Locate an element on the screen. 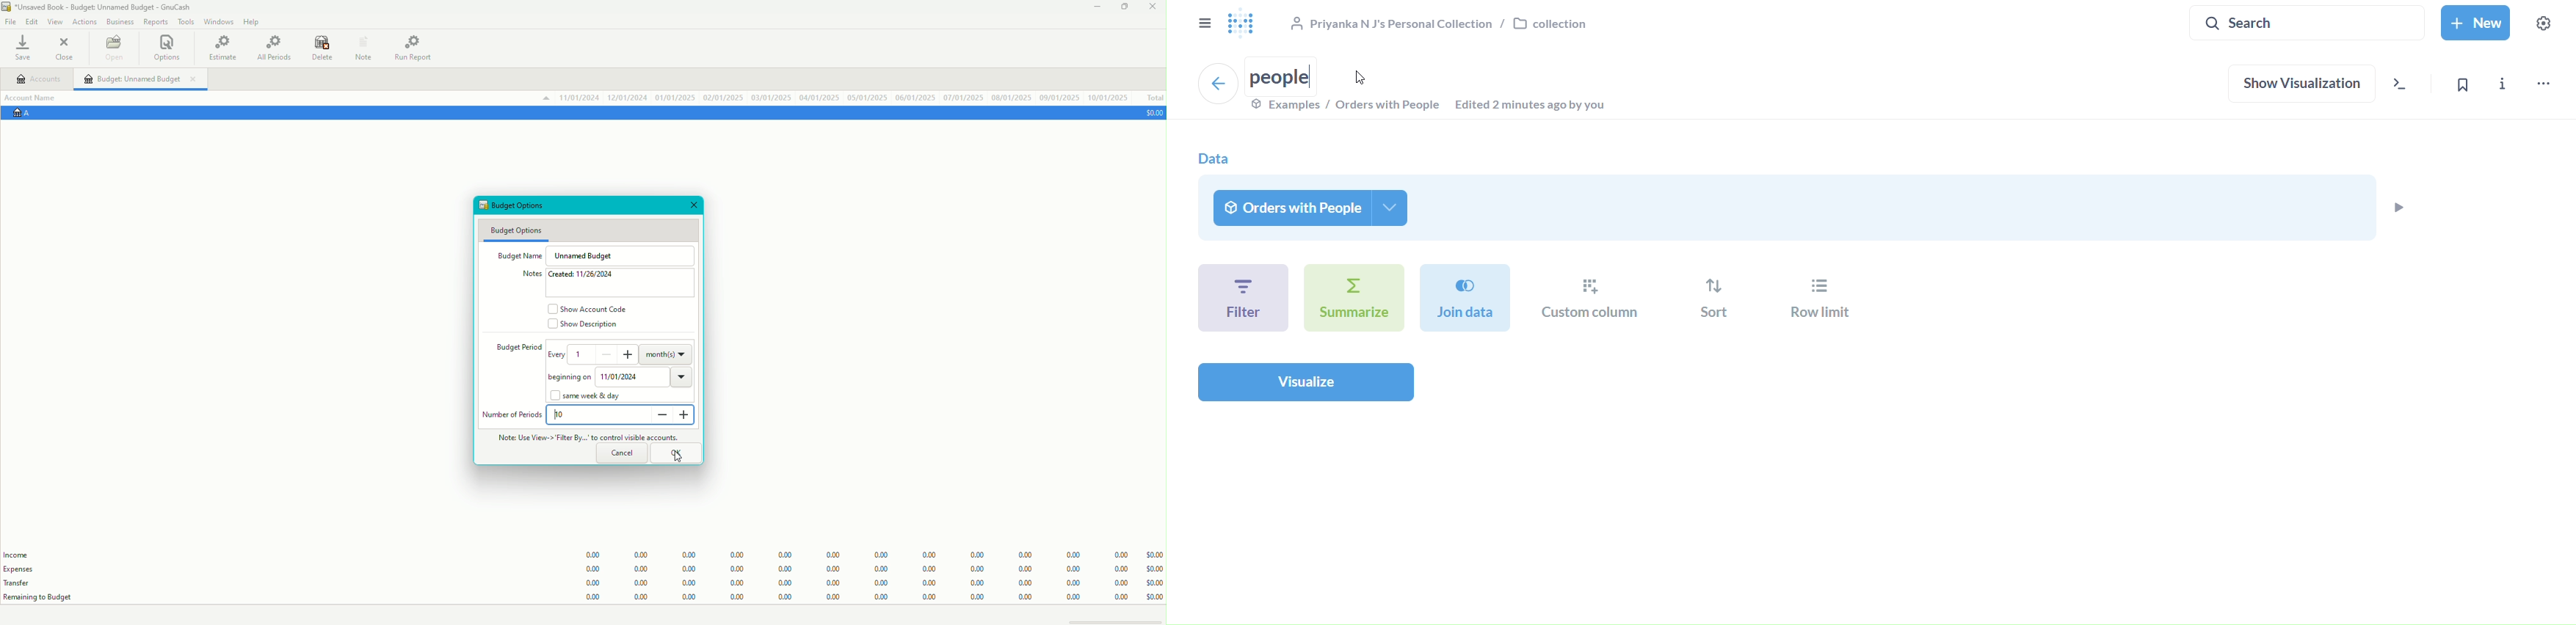 This screenshot has width=2576, height=644. Budget Name. is located at coordinates (517, 255).